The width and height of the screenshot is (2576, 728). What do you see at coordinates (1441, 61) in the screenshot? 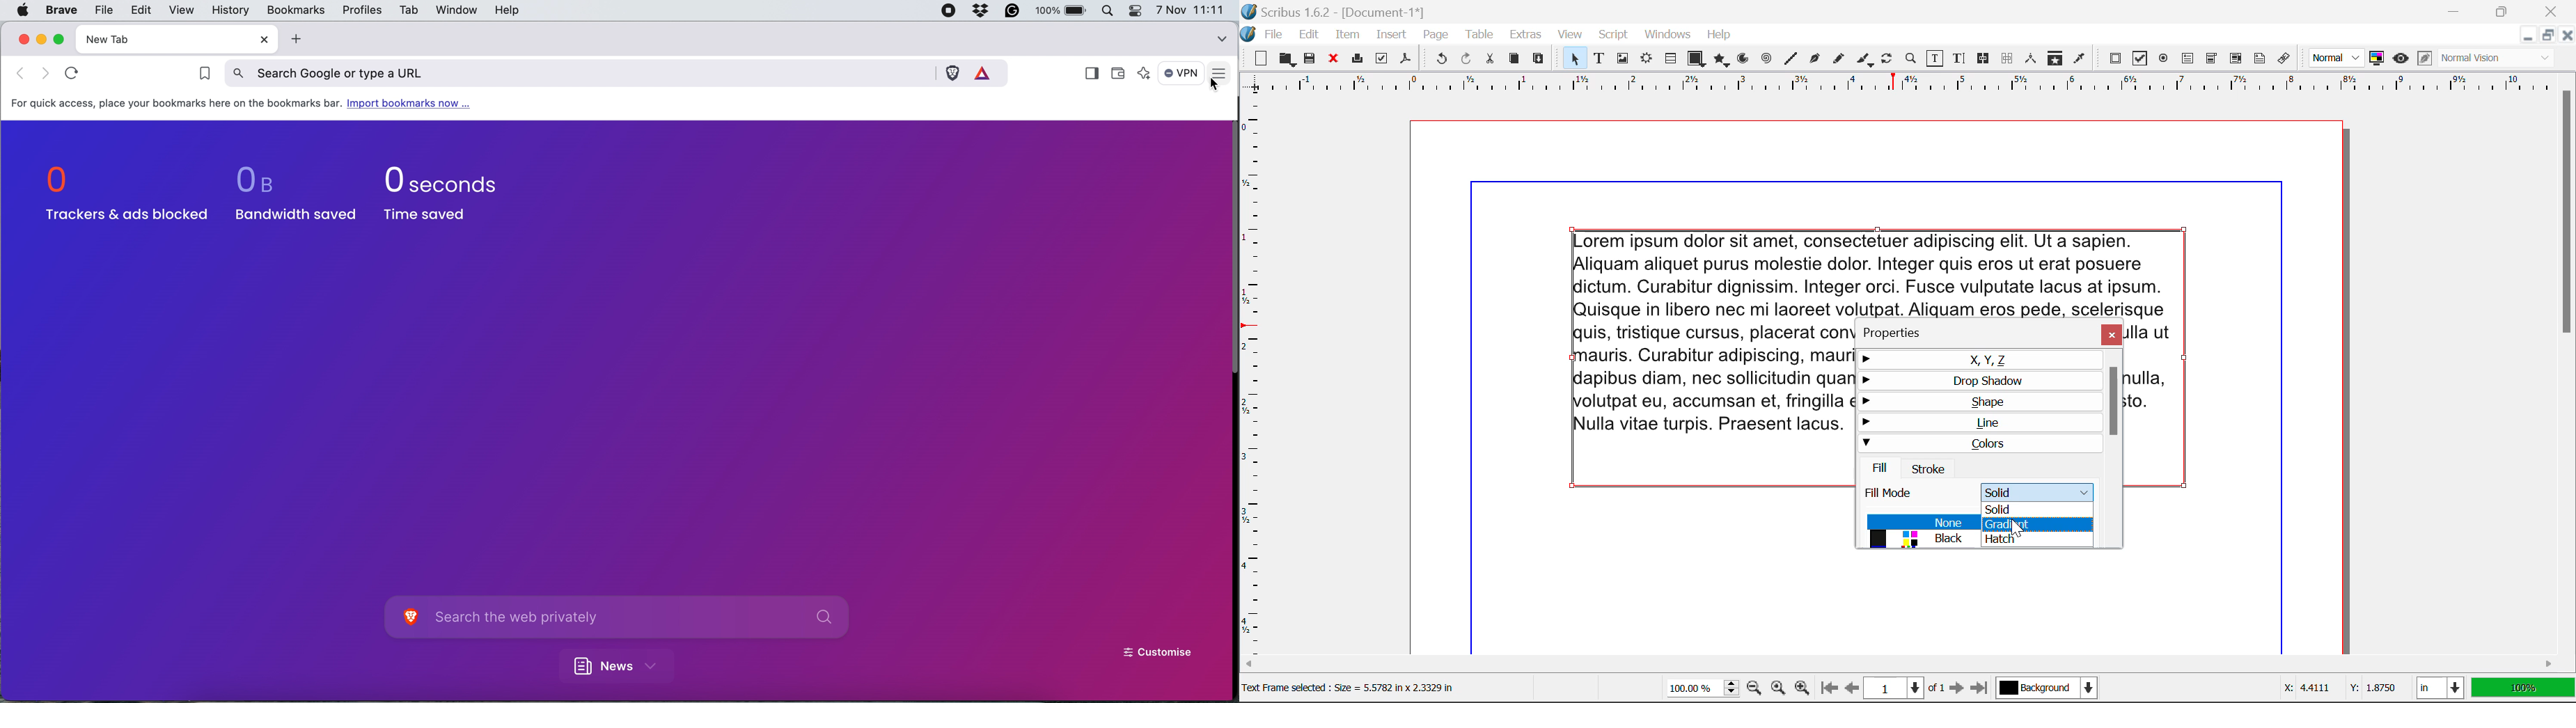
I see `Undo` at bounding box center [1441, 61].